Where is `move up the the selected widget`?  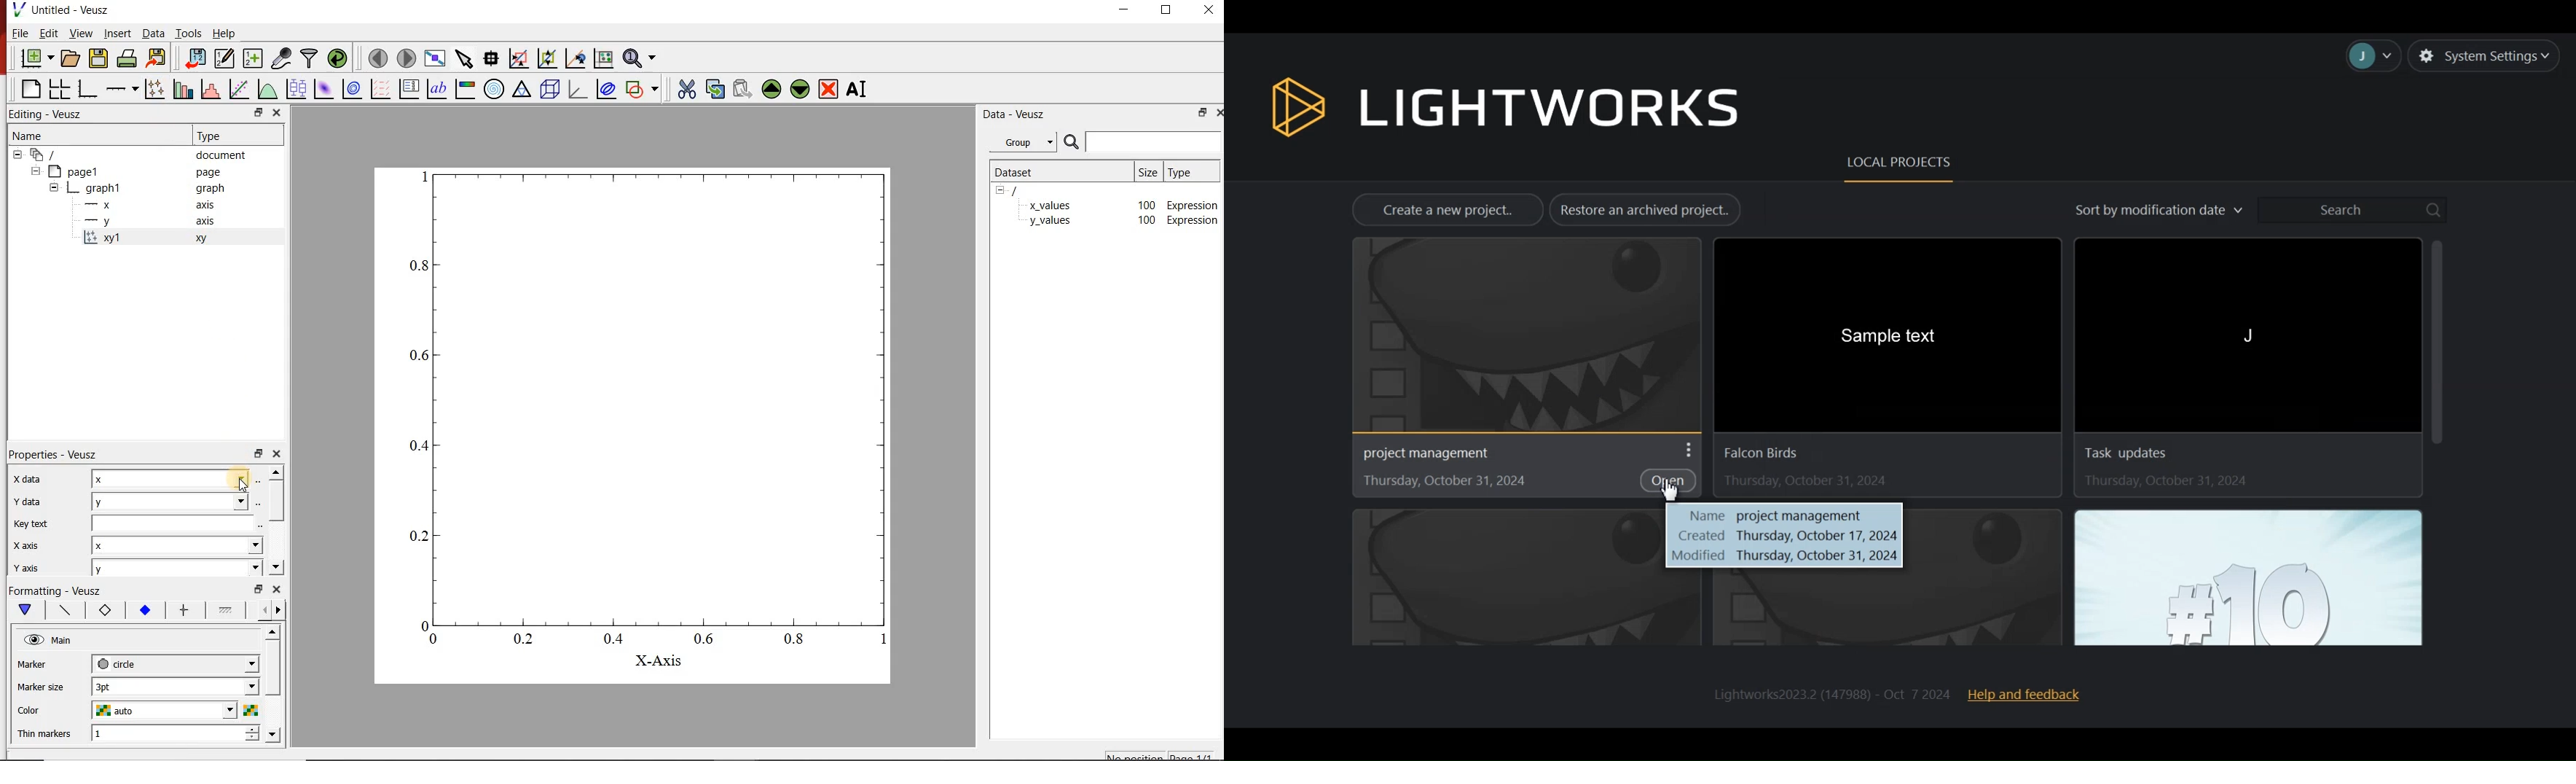
move up the the selected widget is located at coordinates (769, 90).